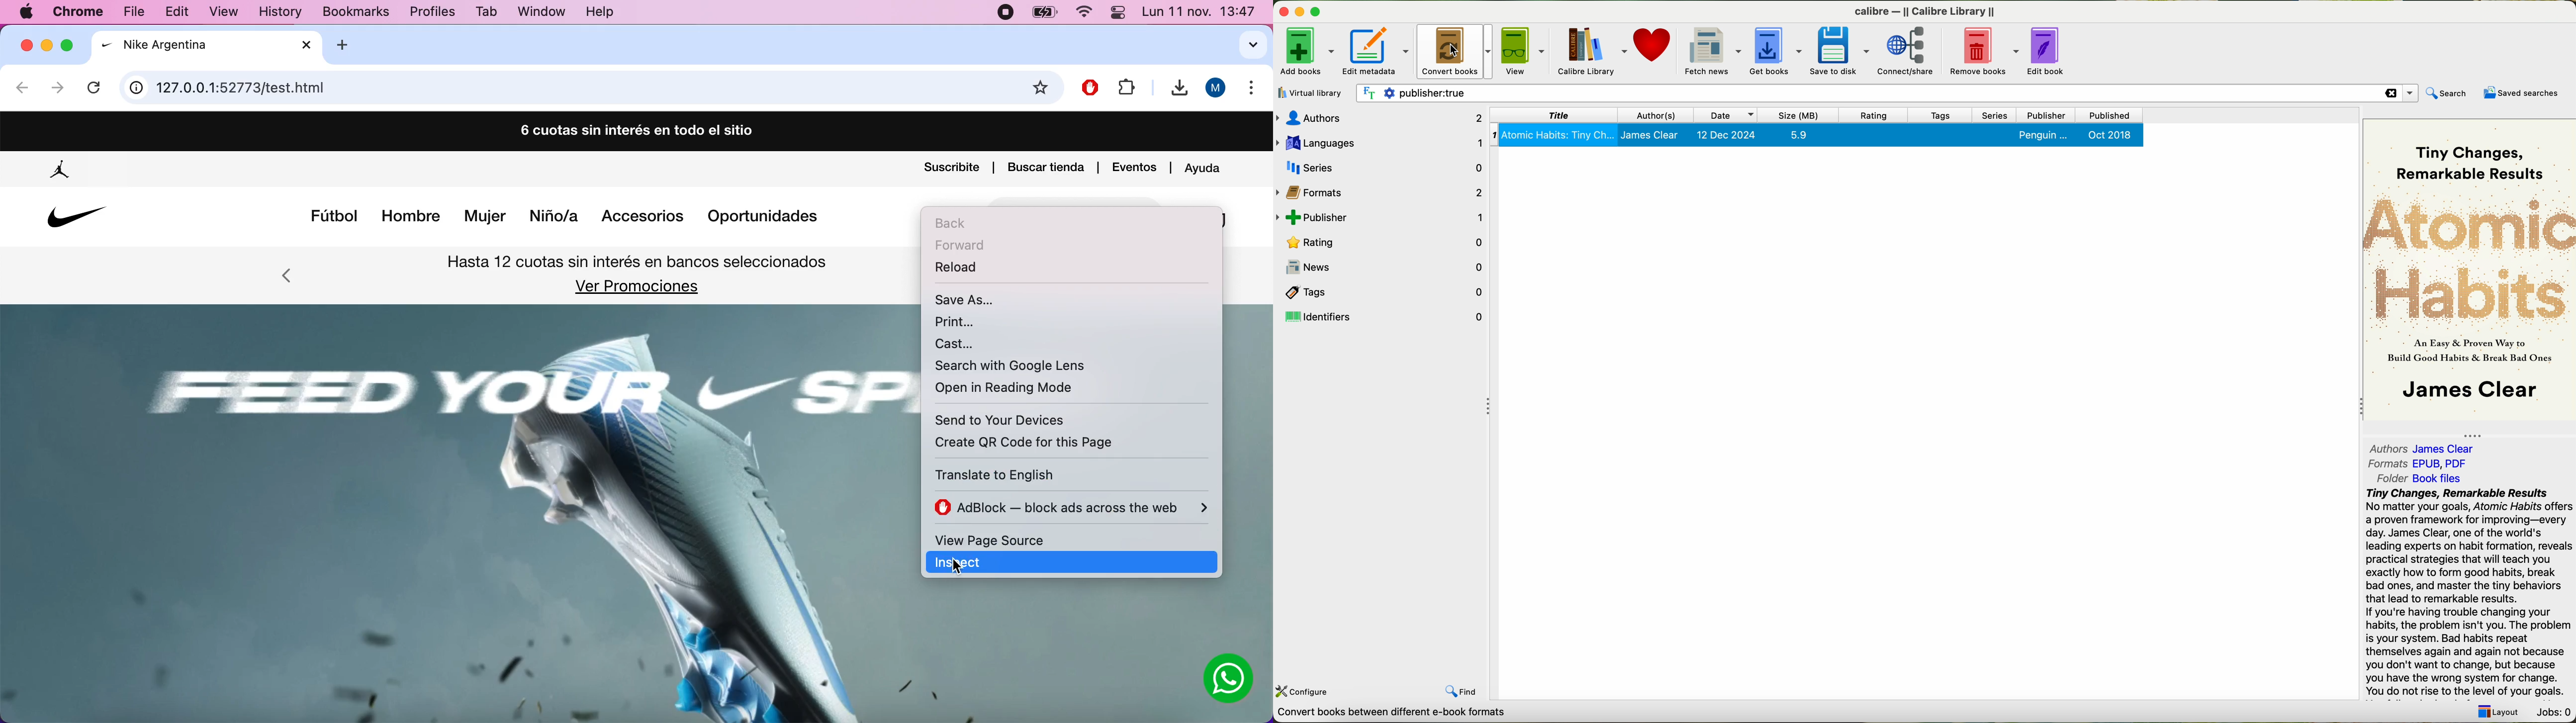 Image resolution: width=2576 pixels, height=728 pixels. I want to click on layout, so click(2496, 711).